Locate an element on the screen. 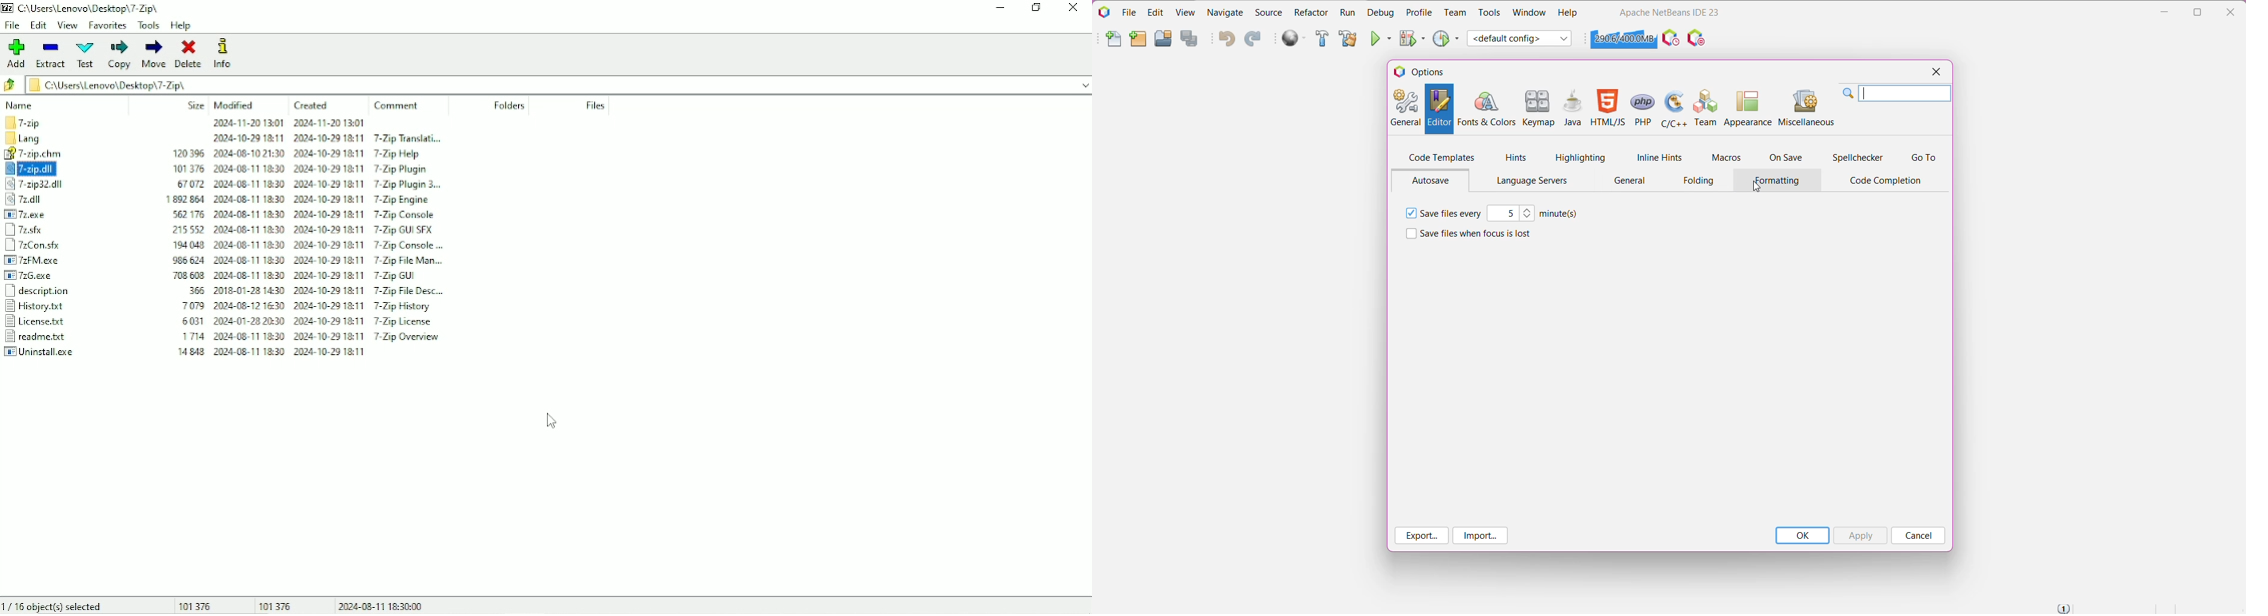 This screenshot has width=2268, height=616. 194043 2024-08-11 1230 2024-70-29 1811 7-Zip Console .. is located at coordinates (308, 247).